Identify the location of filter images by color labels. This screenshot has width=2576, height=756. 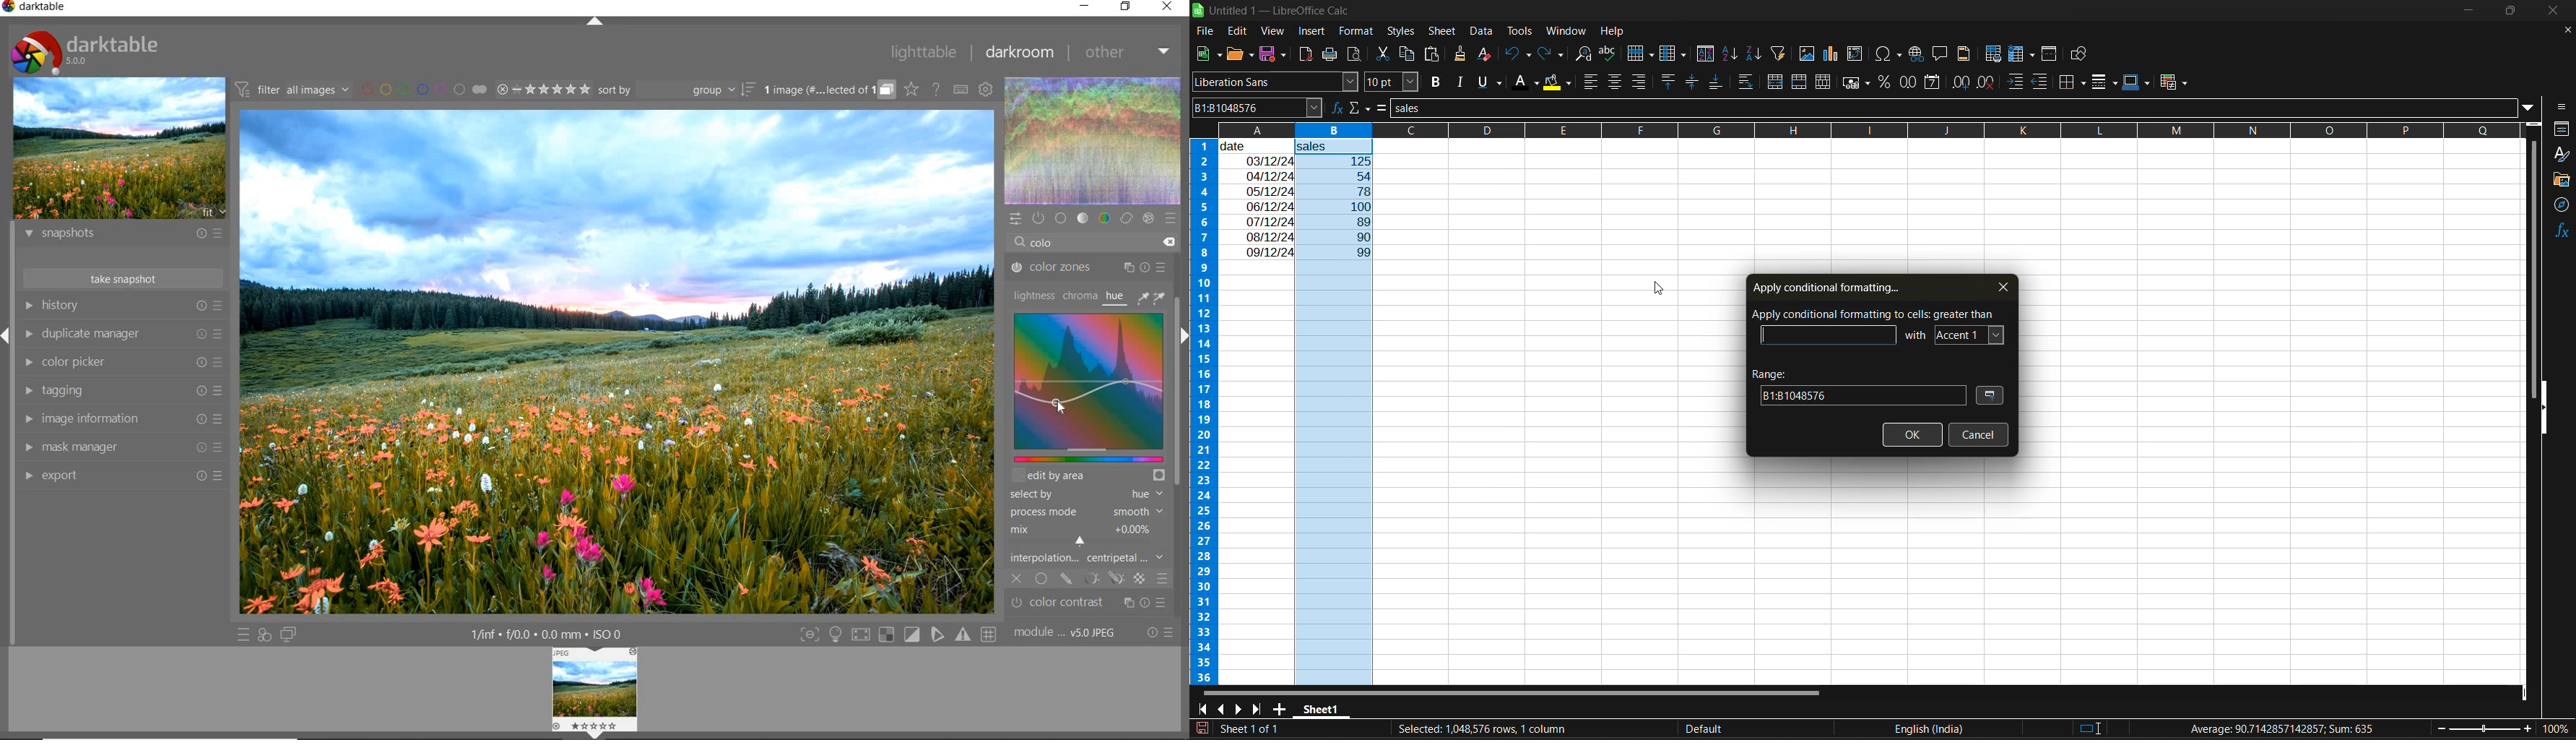
(423, 89).